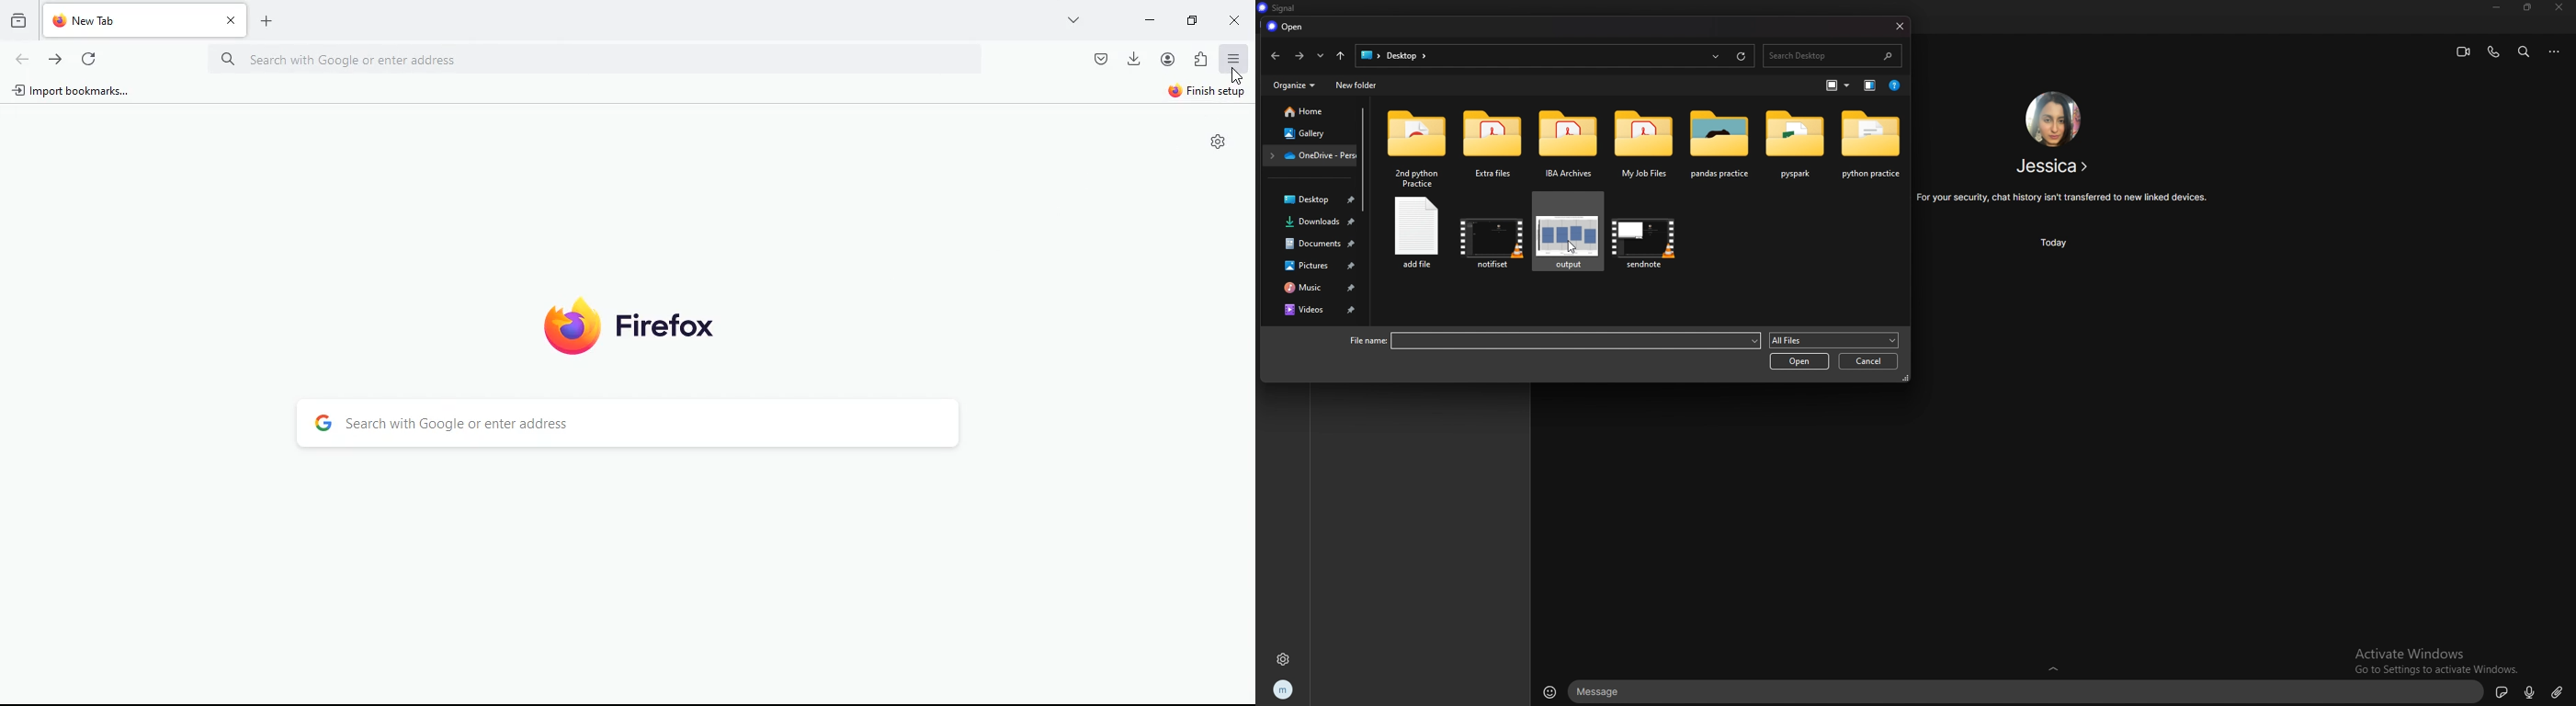  What do you see at coordinates (2556, 52) in the screenshot?
I see `options` at bounding box center [2556, 52].